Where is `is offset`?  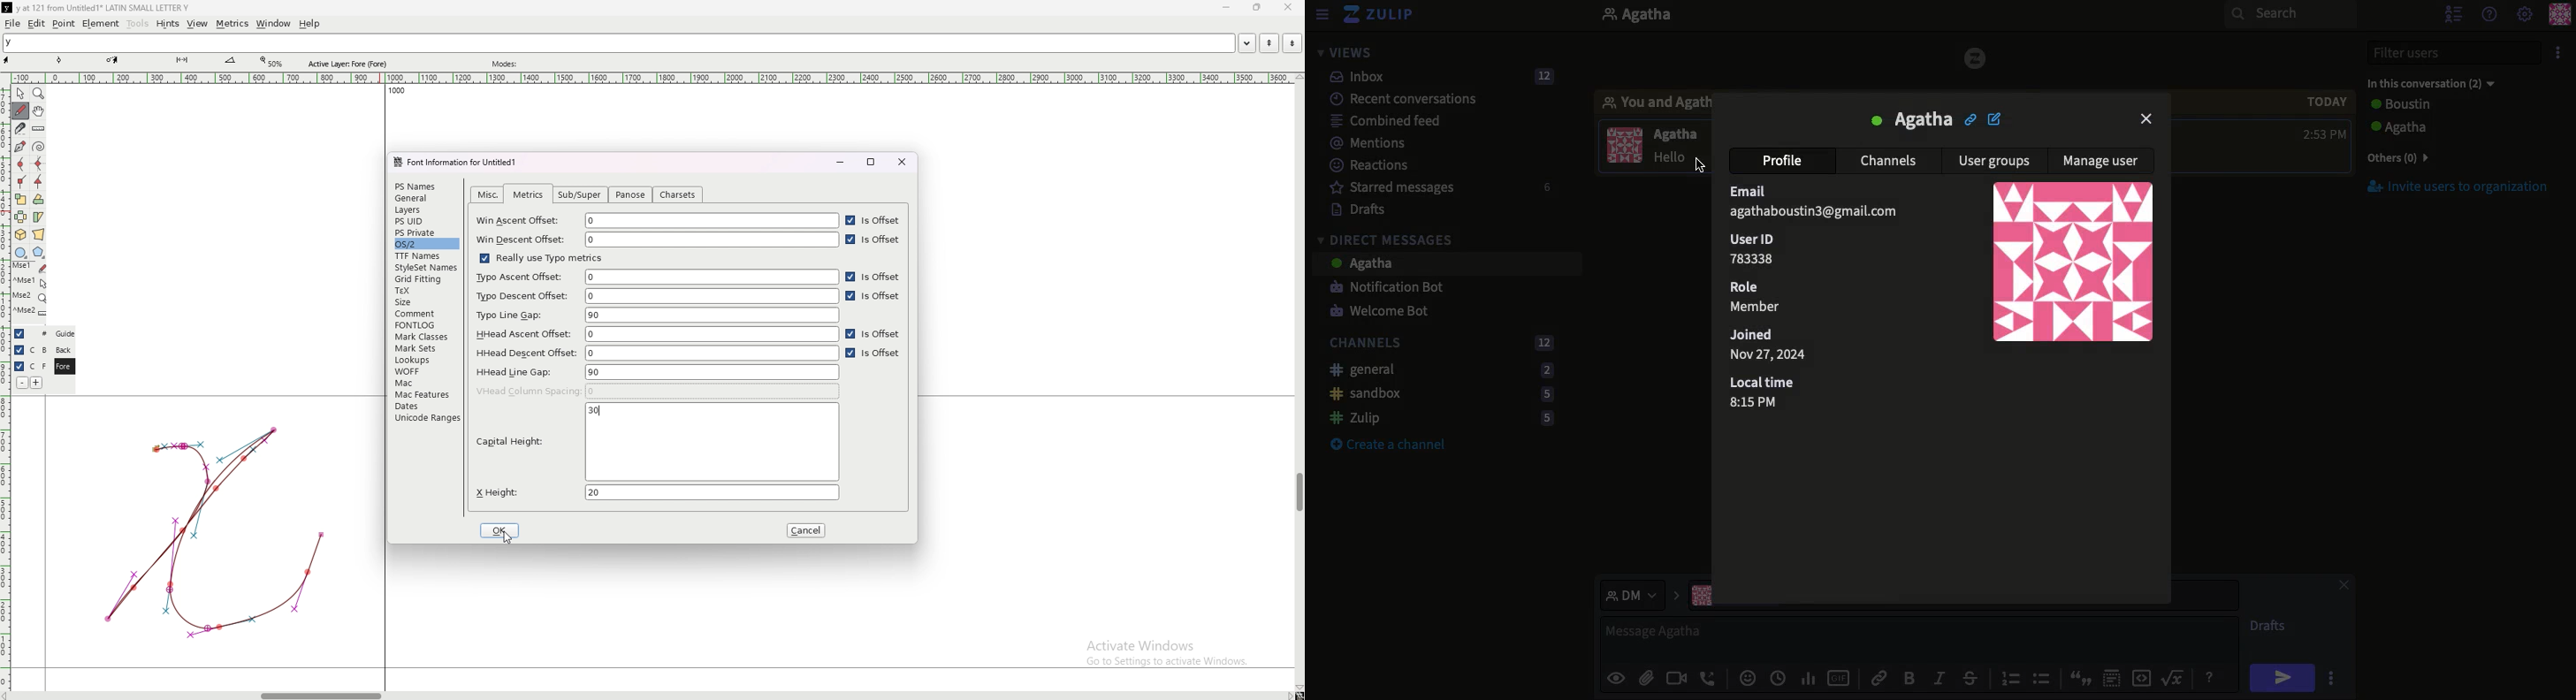
is offset is located at coordinates (874, 335).